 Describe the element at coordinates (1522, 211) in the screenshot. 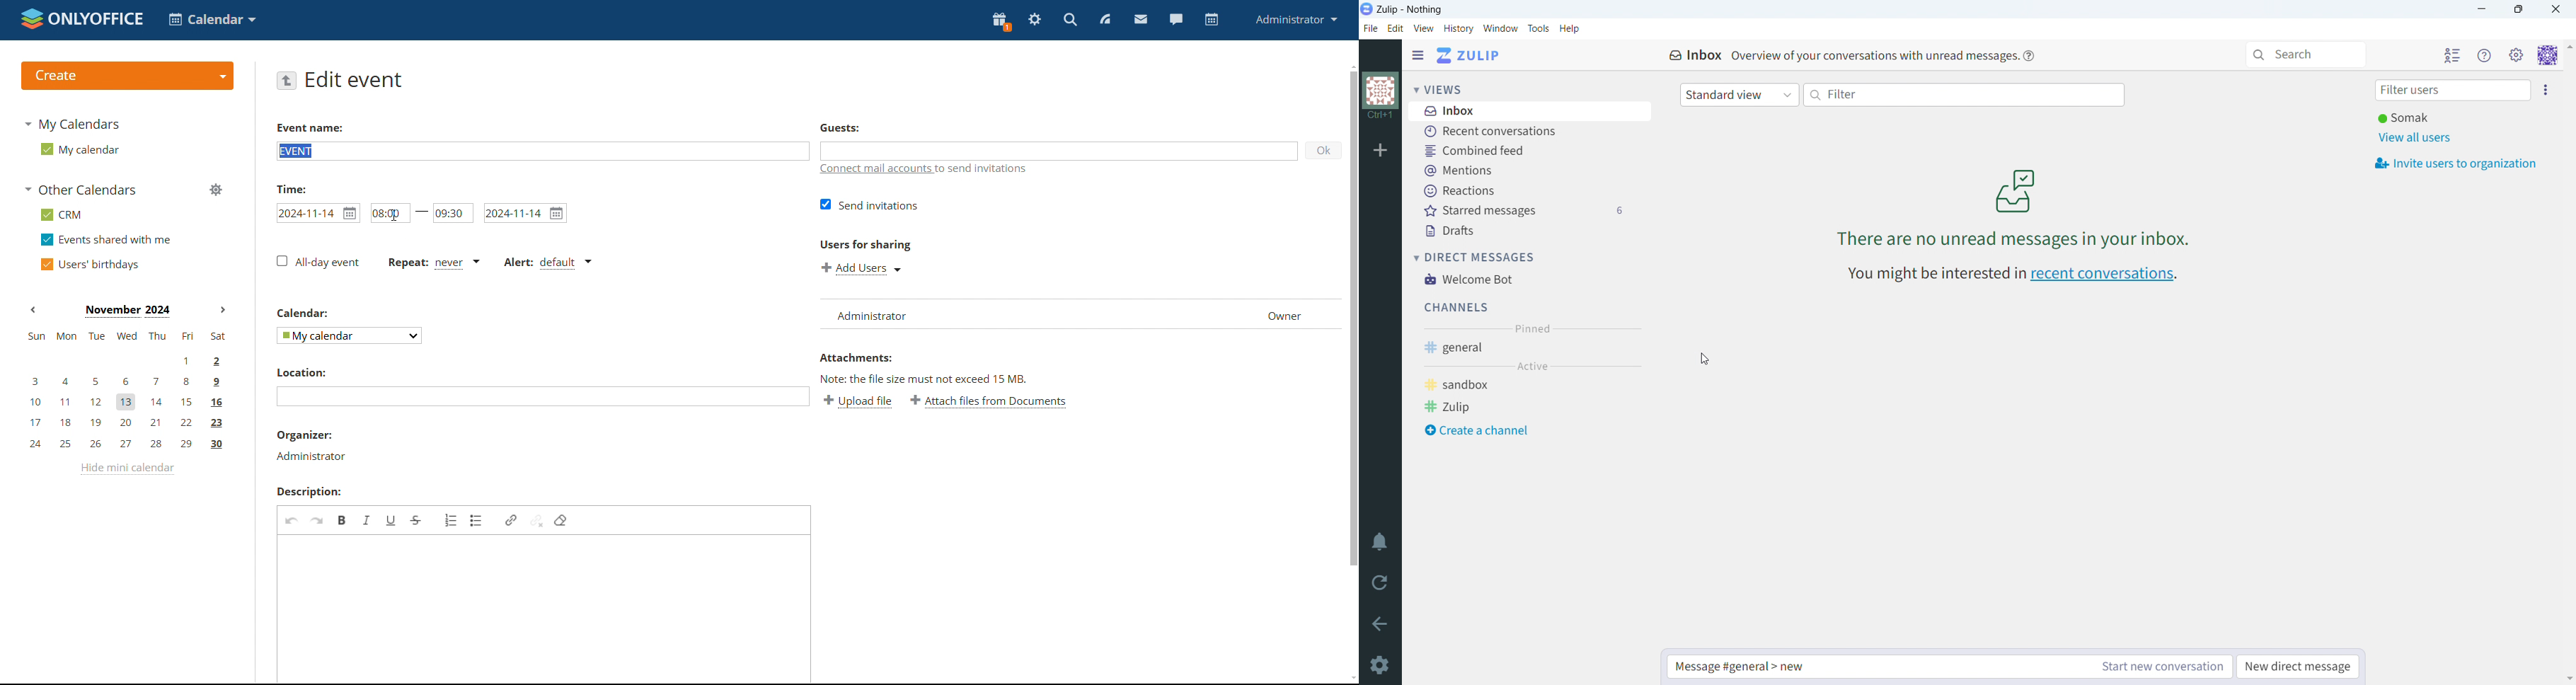

I see `starred messages` at that location.